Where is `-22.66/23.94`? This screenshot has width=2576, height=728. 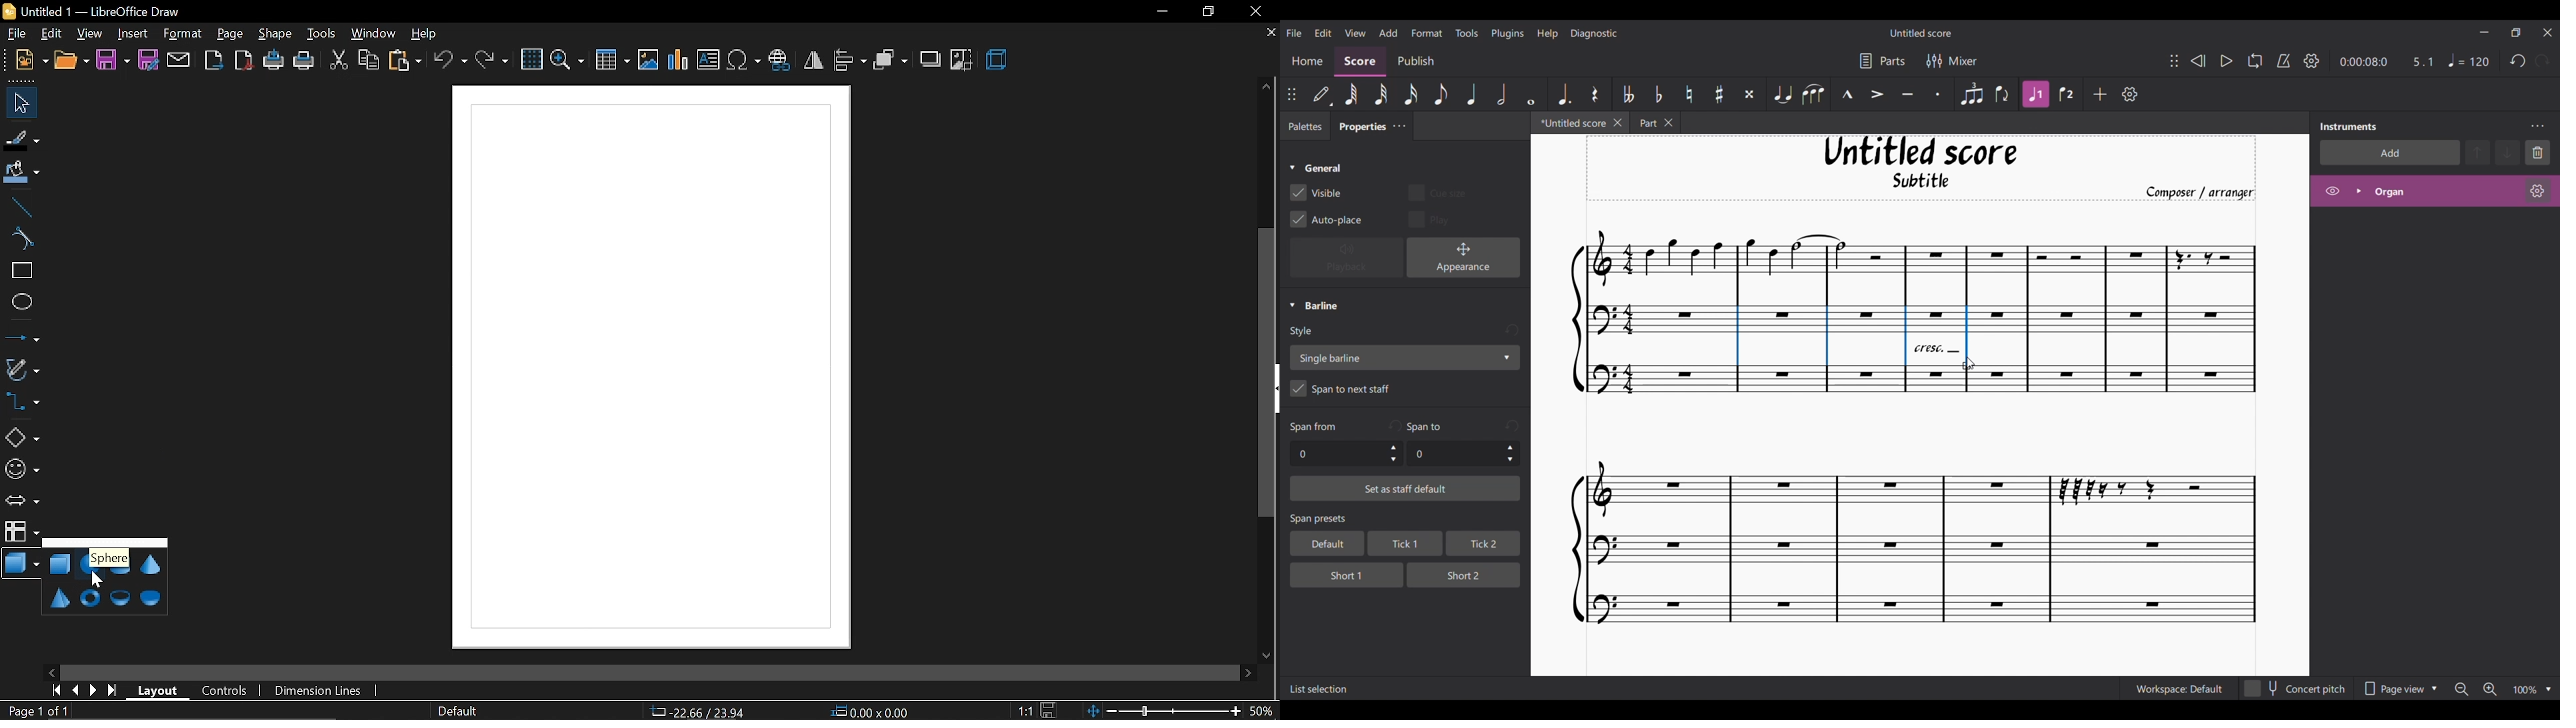 -22.66/23.94 is located at coordinates (702, 711).